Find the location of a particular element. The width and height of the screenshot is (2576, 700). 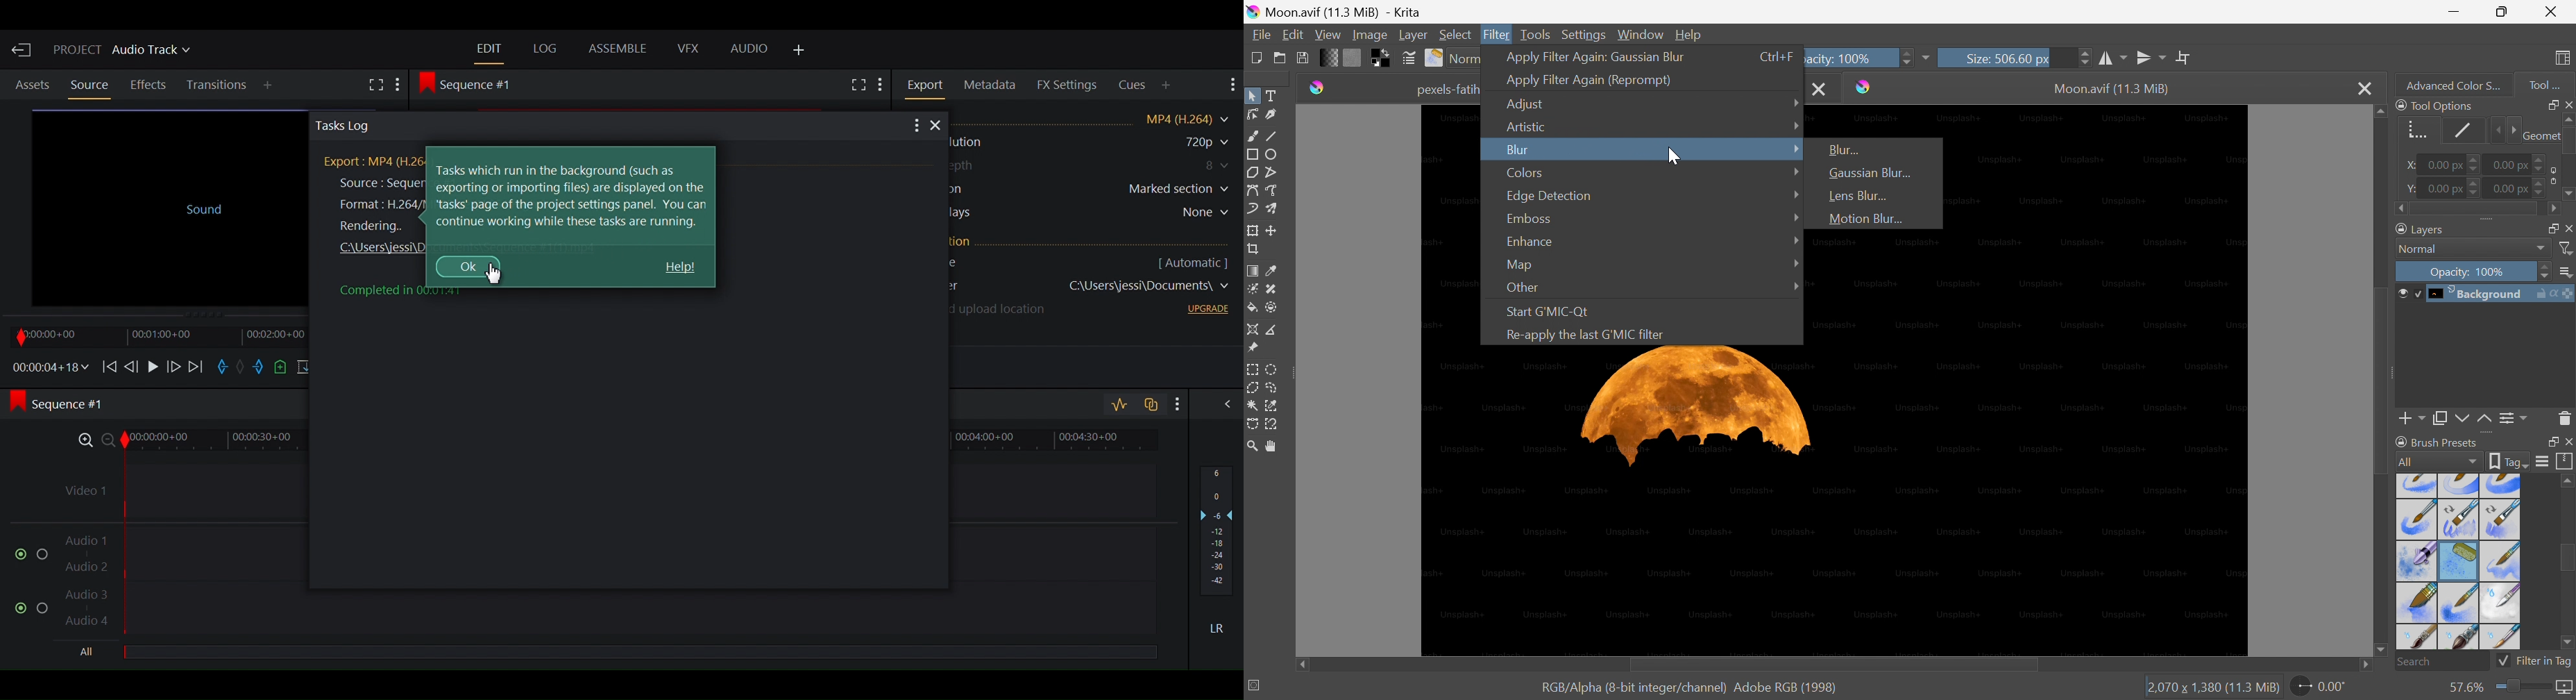

Scroll bar is located at coordinates (2568, 558).